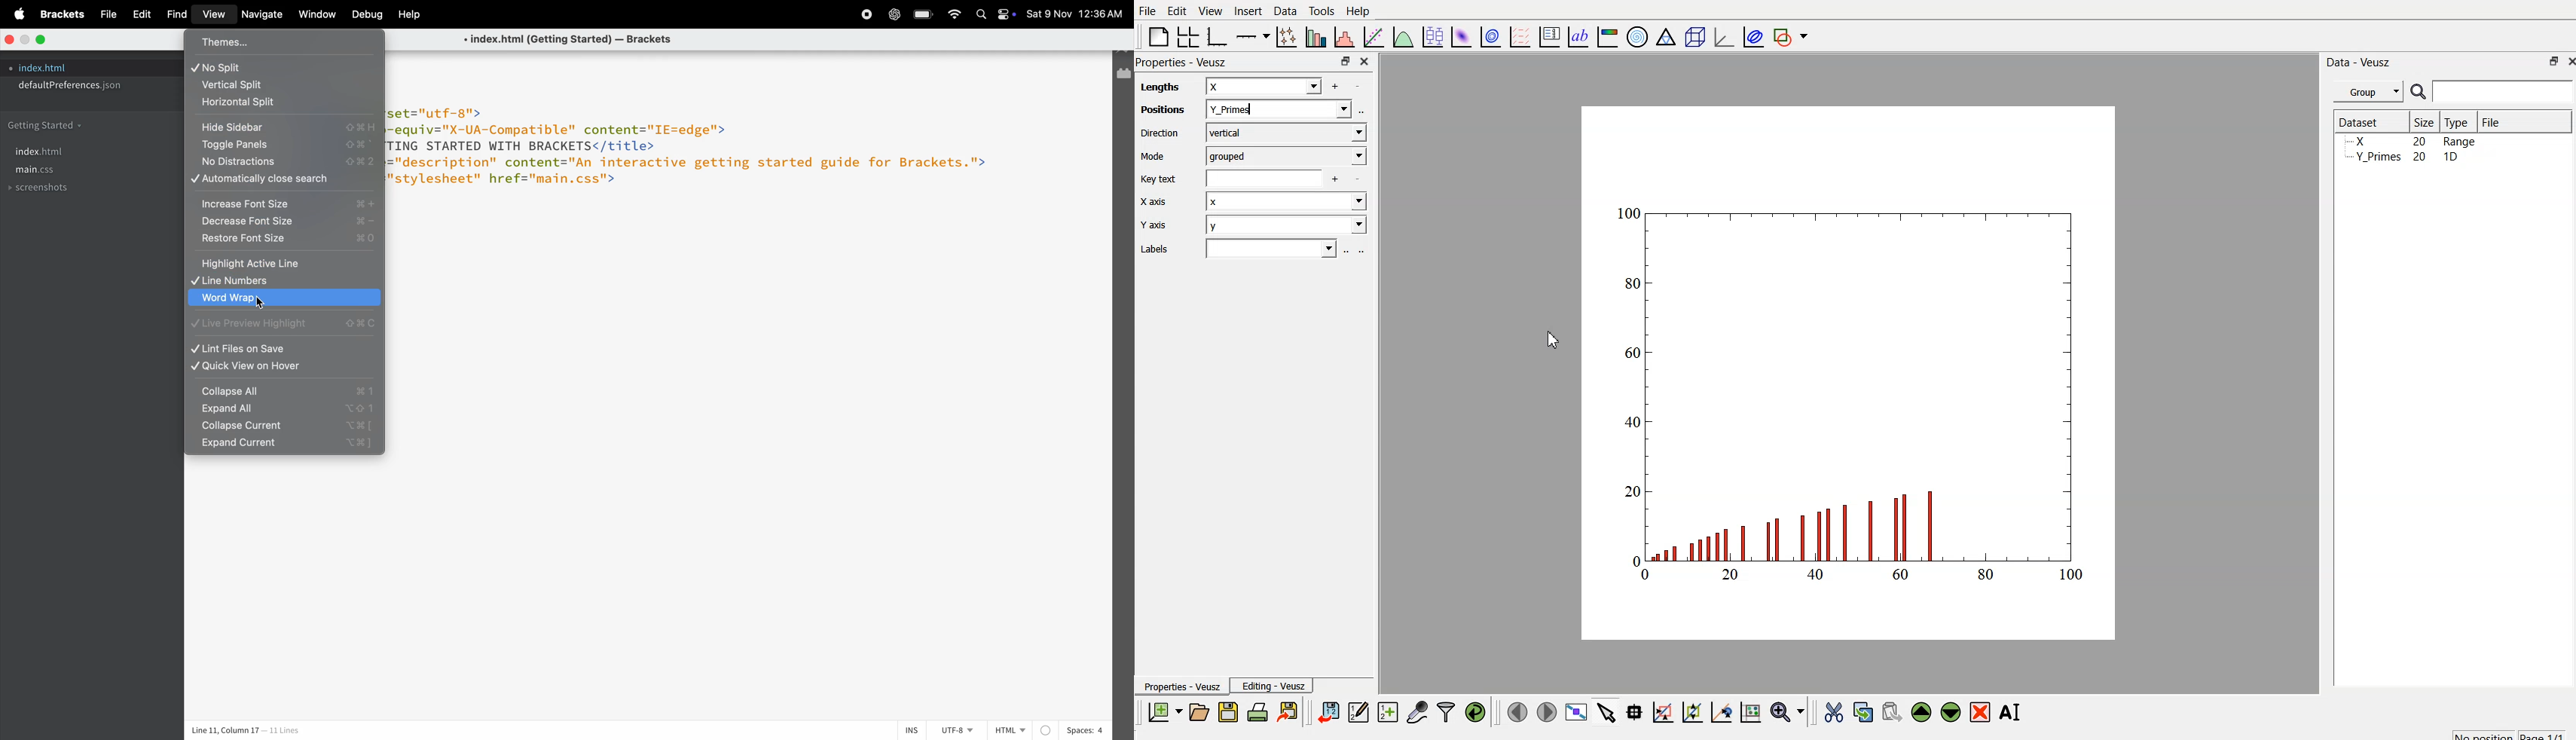 This screenshot has width=2576, height=756. What do you see at coordinates (563, 40) in the screenshot?
I see `page title` at bounding box center [563, 40].